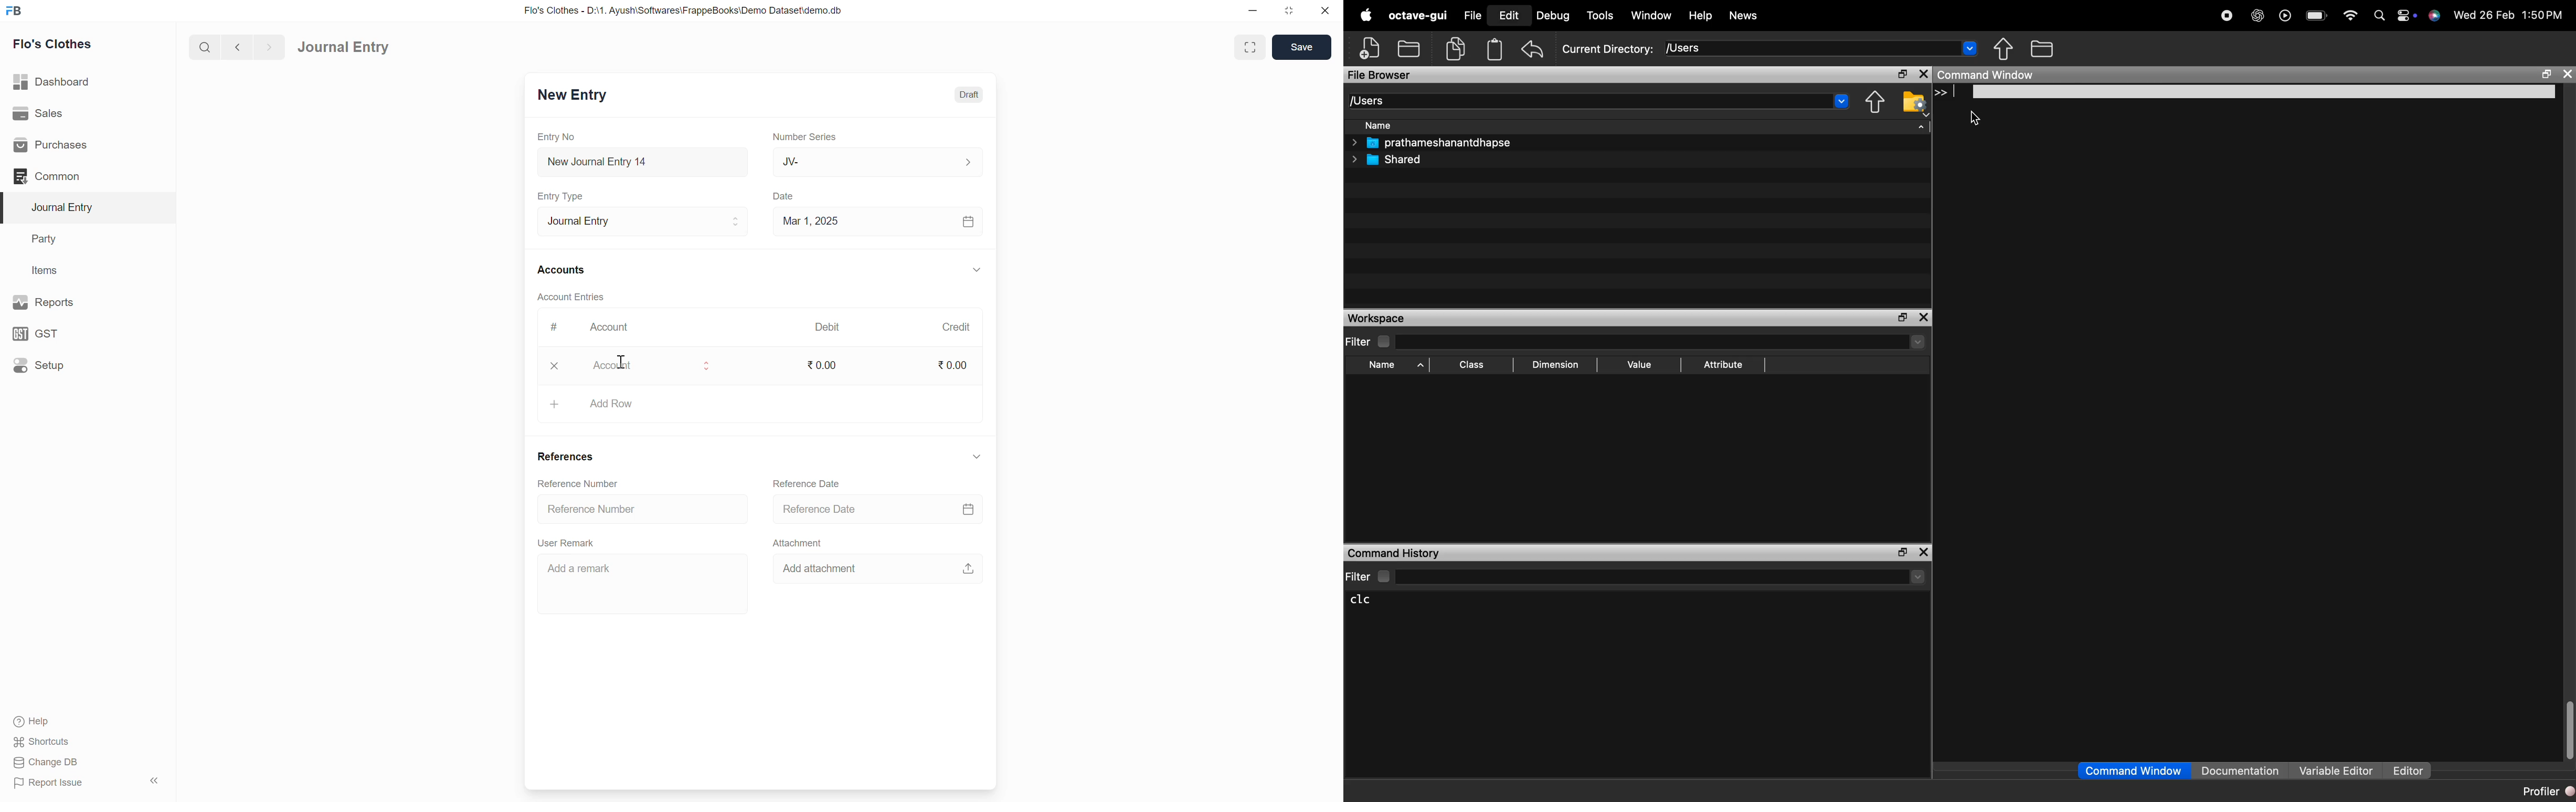 This screenshot has width=2576, height=812. I want to click on Party, so click(47, 240).